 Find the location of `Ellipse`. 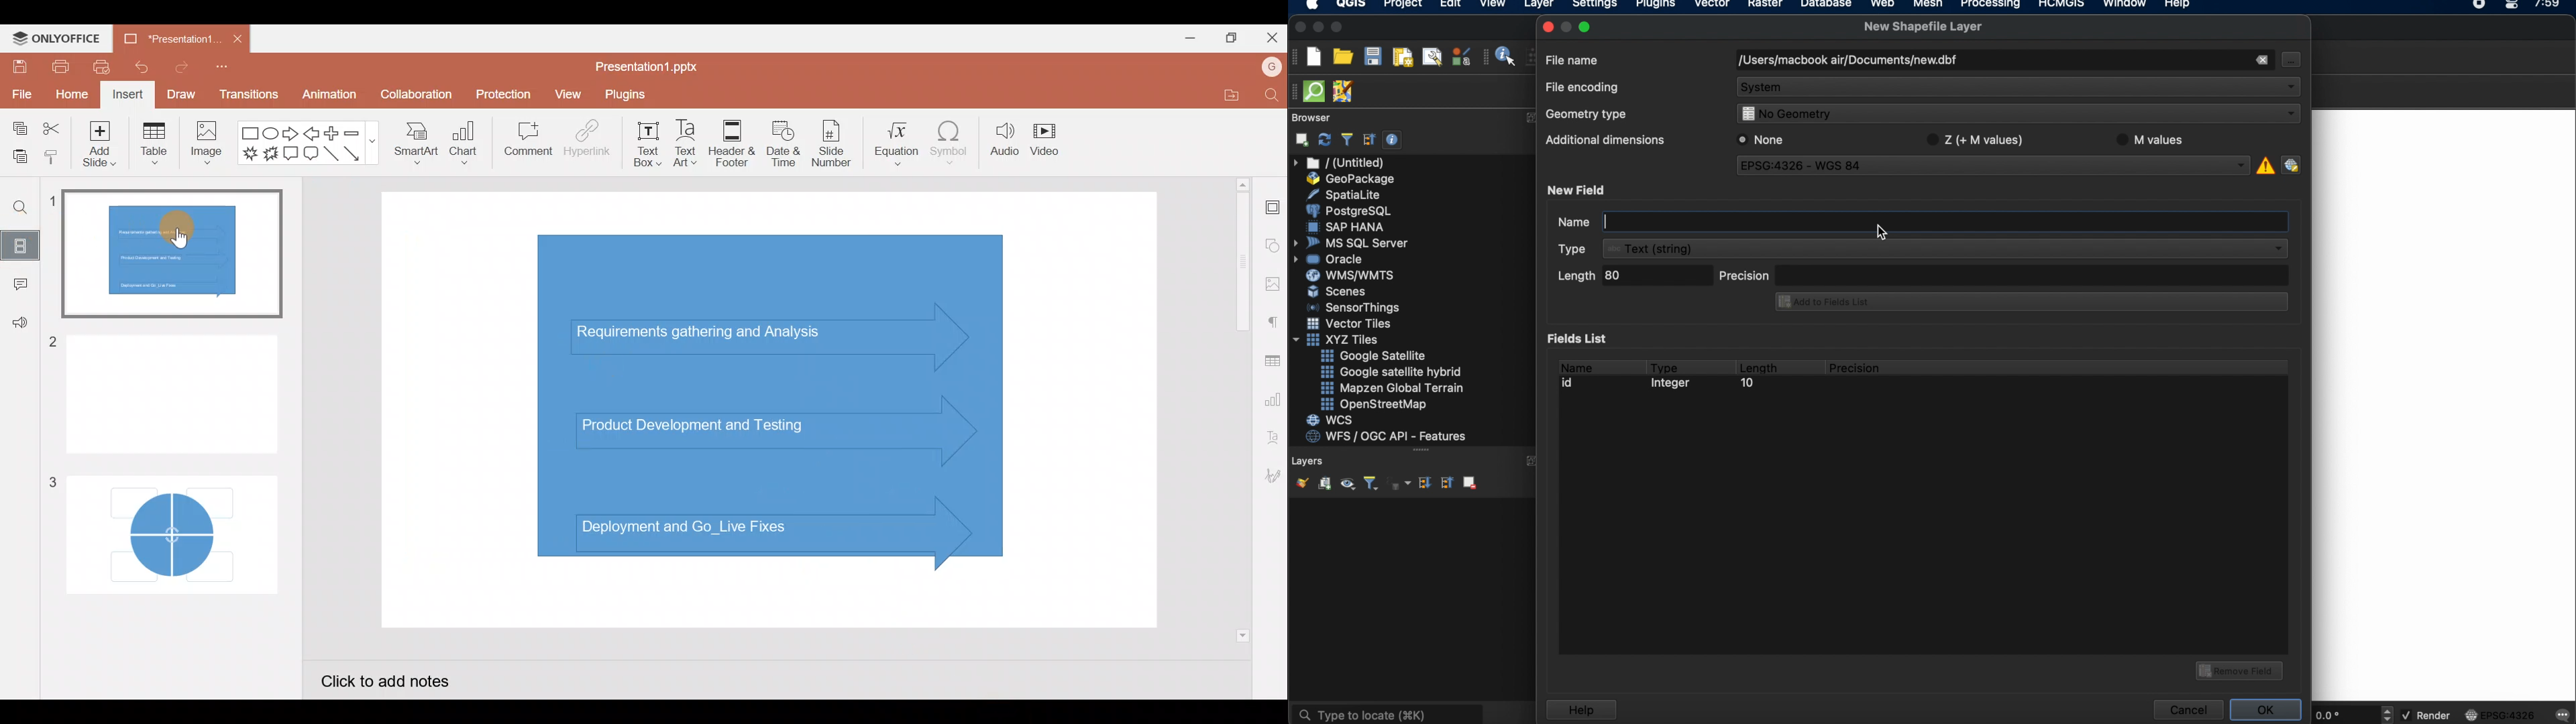

Ellipse is located at coordinates (270, 135).